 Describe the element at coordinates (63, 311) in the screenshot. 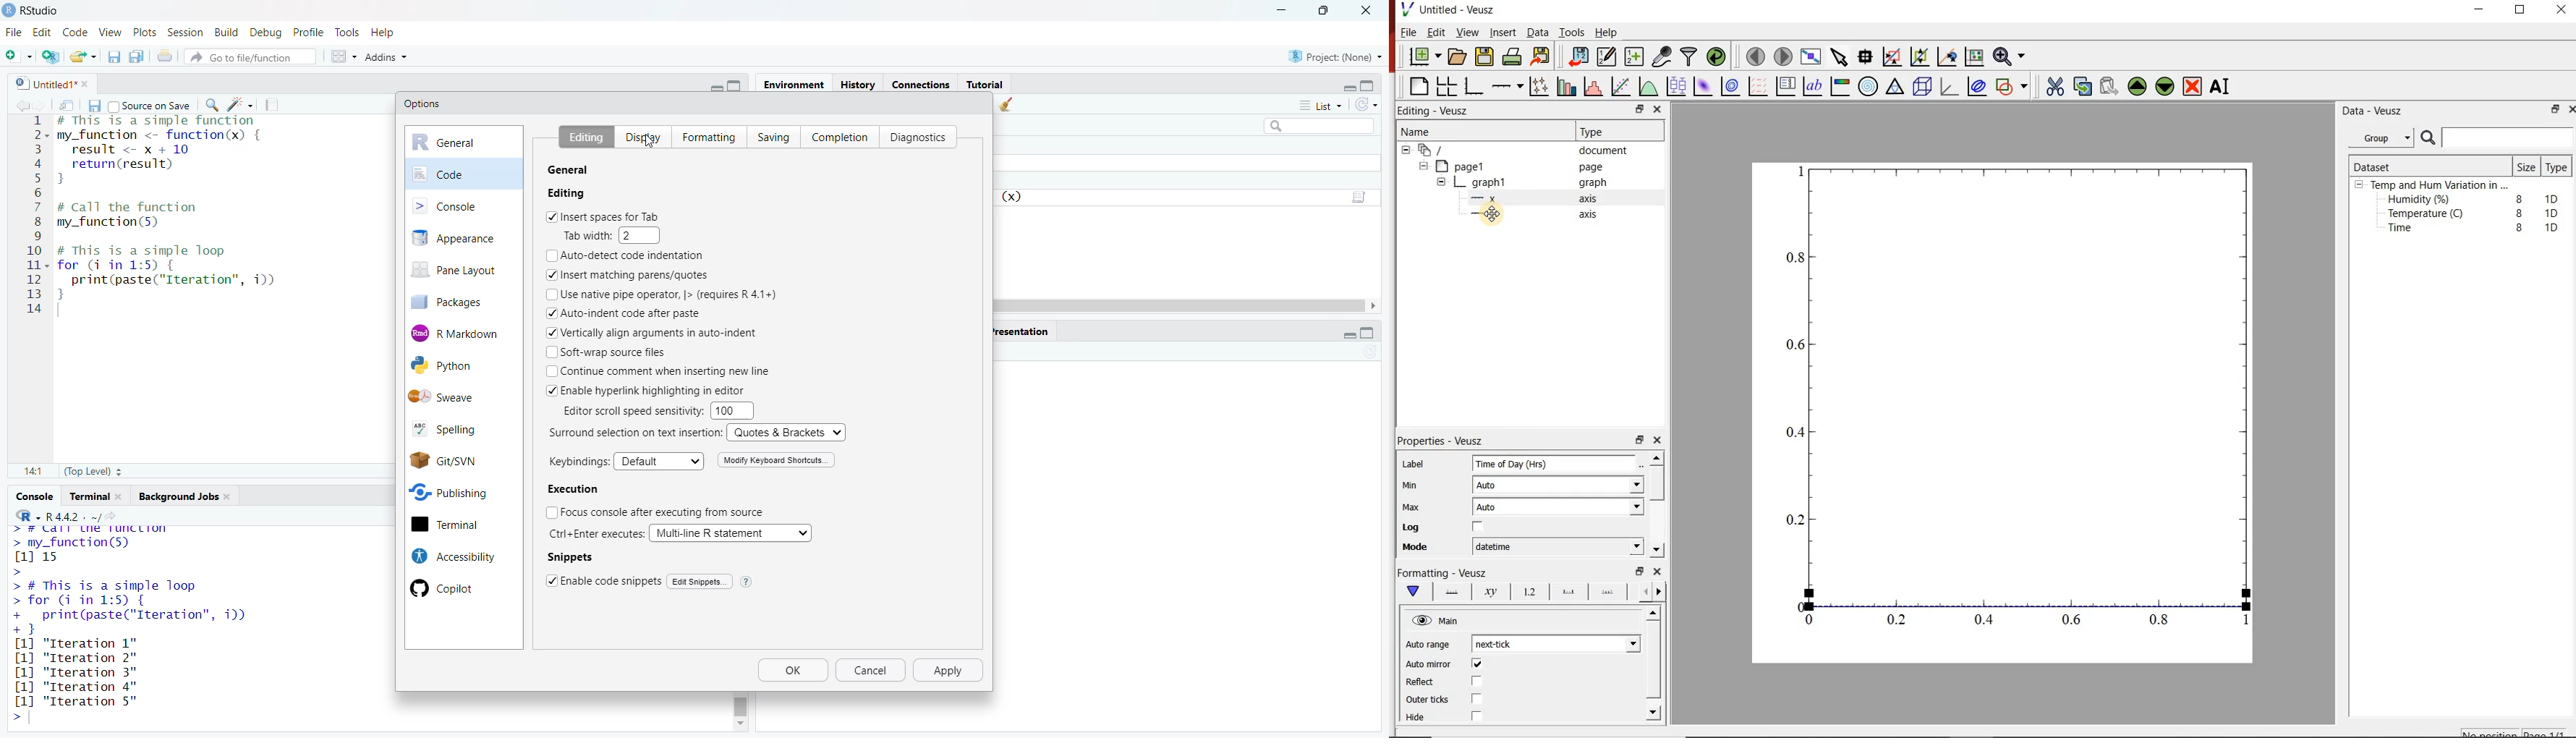

I see `typing cursor` at that location.